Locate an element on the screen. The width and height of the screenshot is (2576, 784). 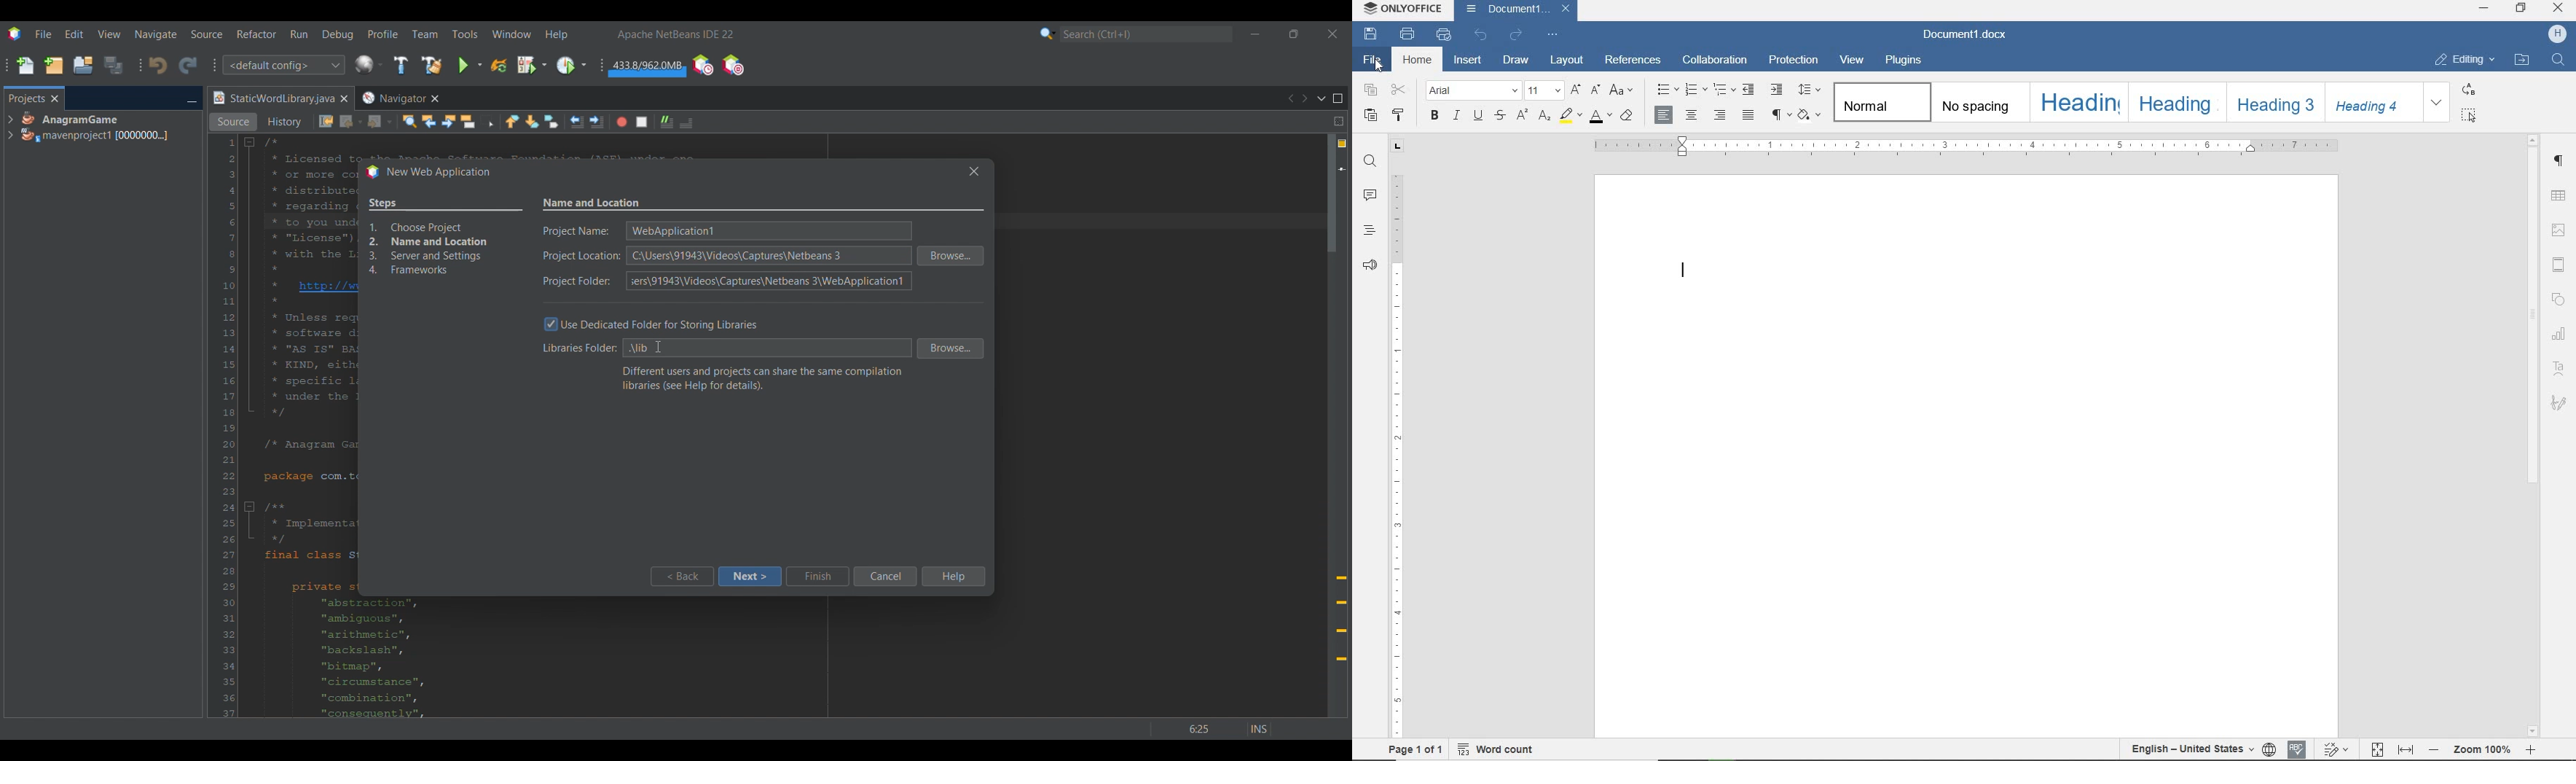
expand is located at coordinates (2437, 102).